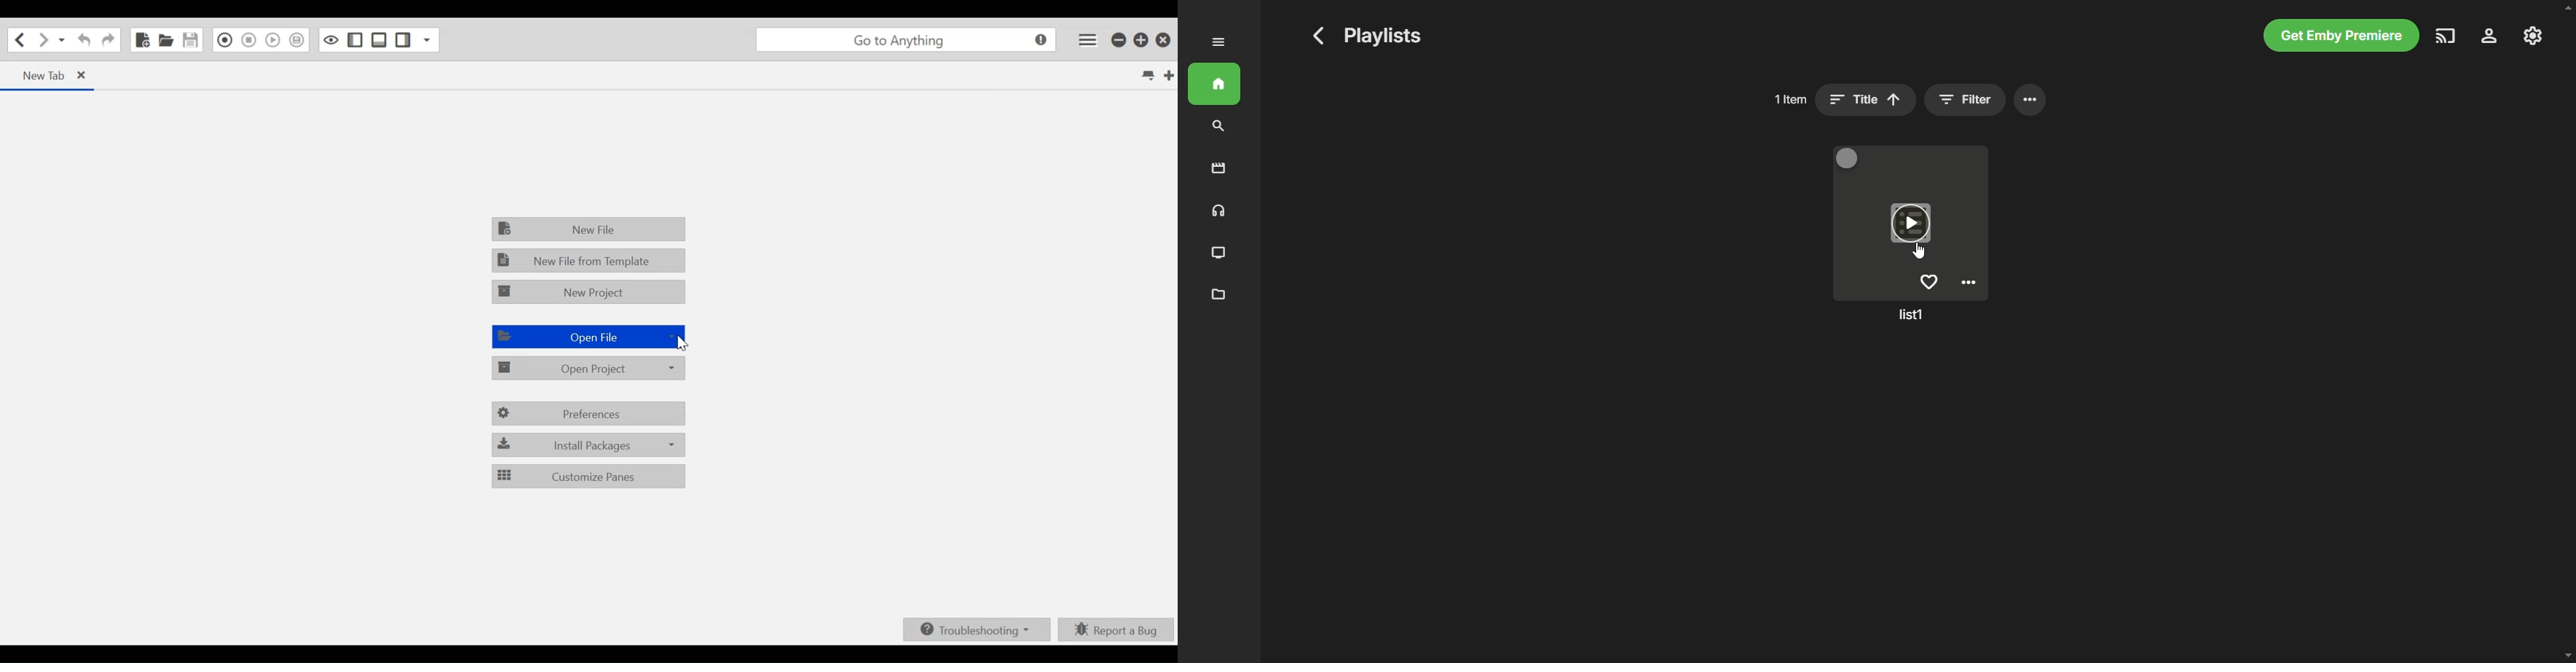 The height and width of the screenshot is (672, 2576). Describe the element at coordinates (2490, 36) in the screenshot. I see `settings` at that location.